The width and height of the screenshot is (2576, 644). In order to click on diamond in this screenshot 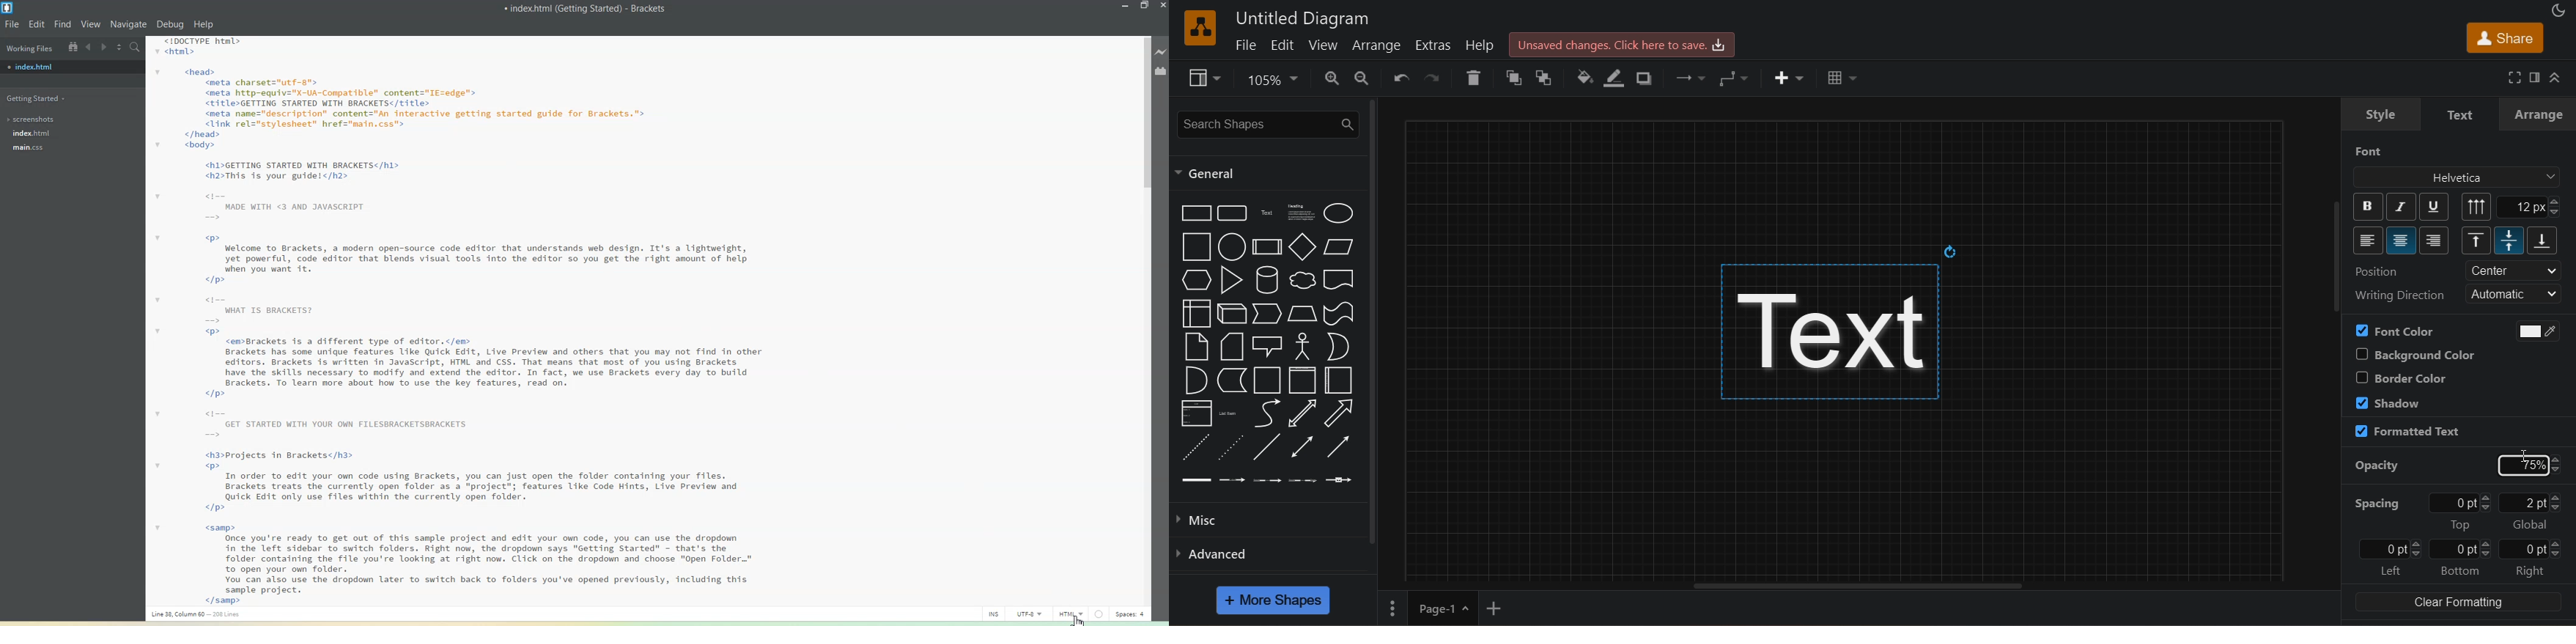, I will do `click(1303, 247)`.